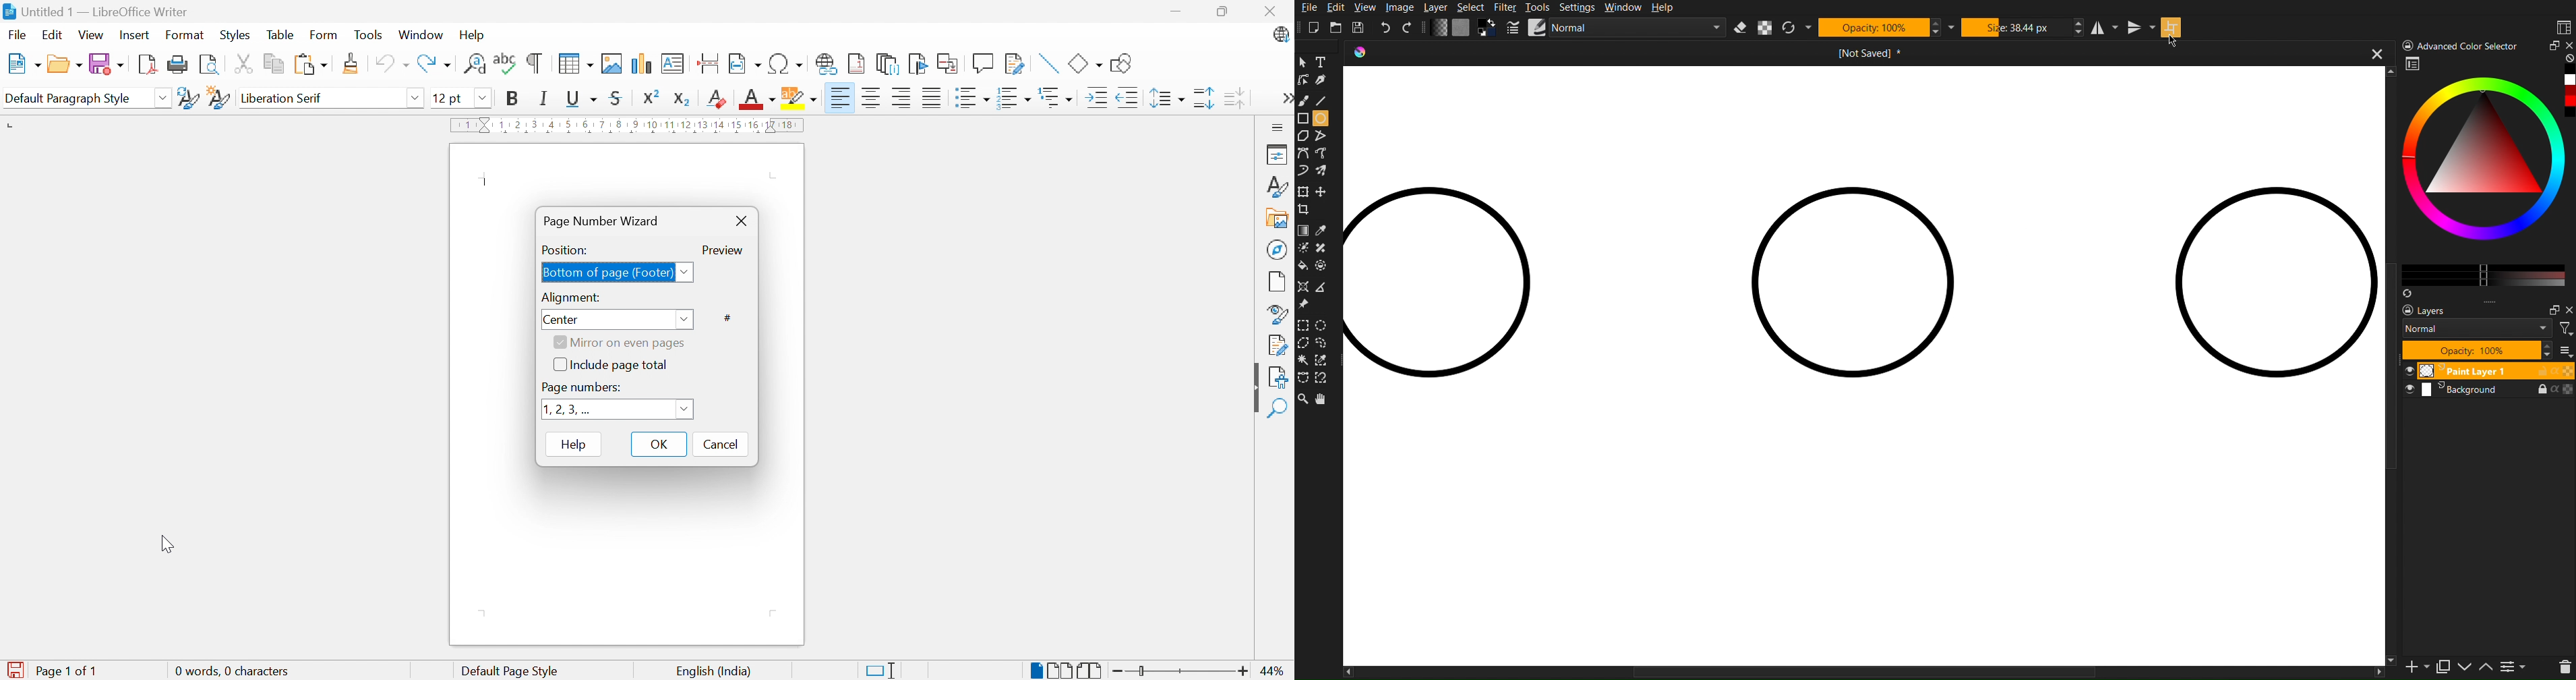 The width and height of the screenshot is (2576, 700). Describe the element at coordinates (1302, 136) in the screenshot. I see `Polygon` at that location.